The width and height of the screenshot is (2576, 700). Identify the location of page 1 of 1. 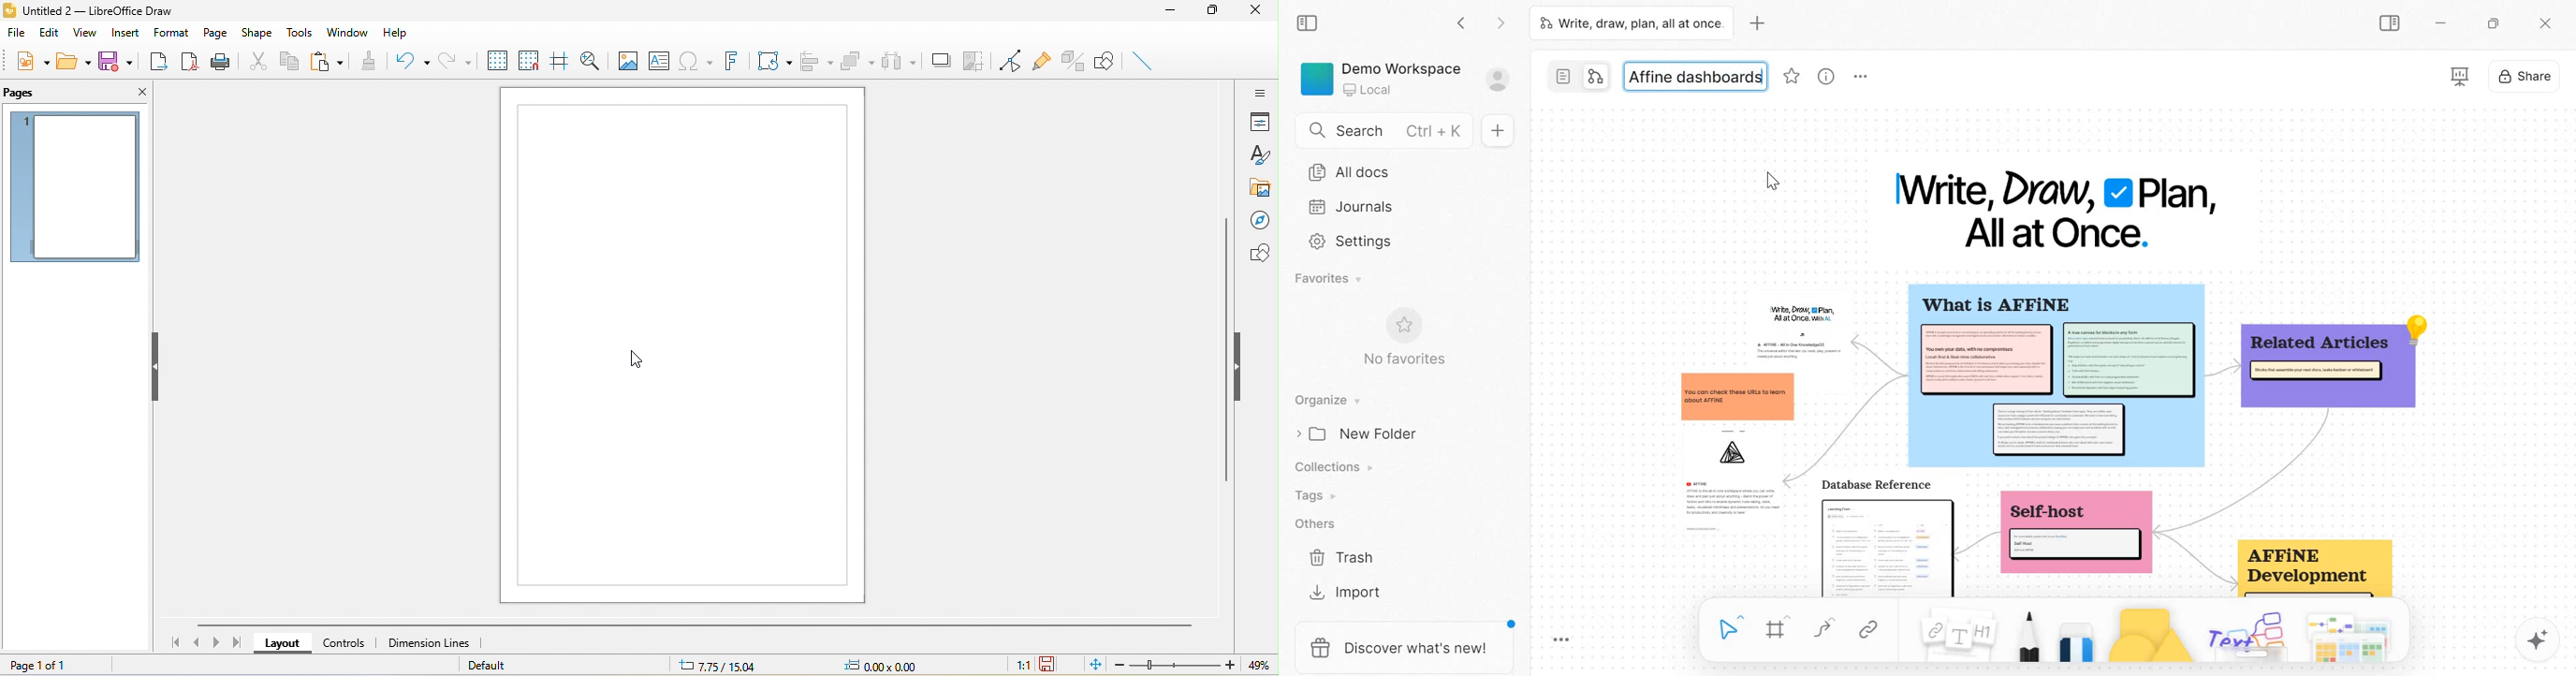
(57, 666).